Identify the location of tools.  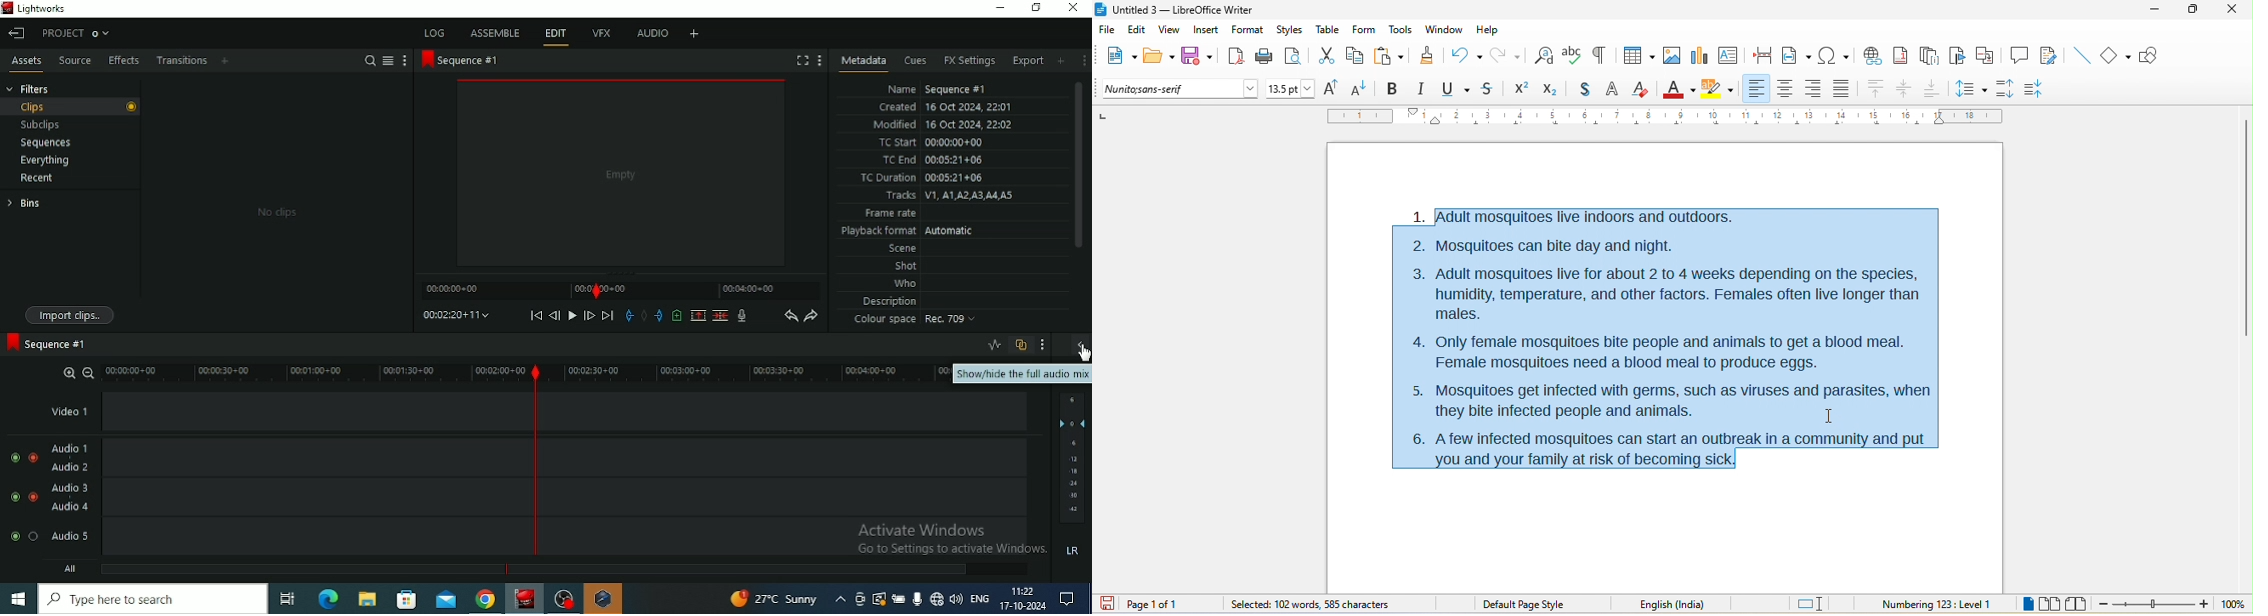
(1402, 31).